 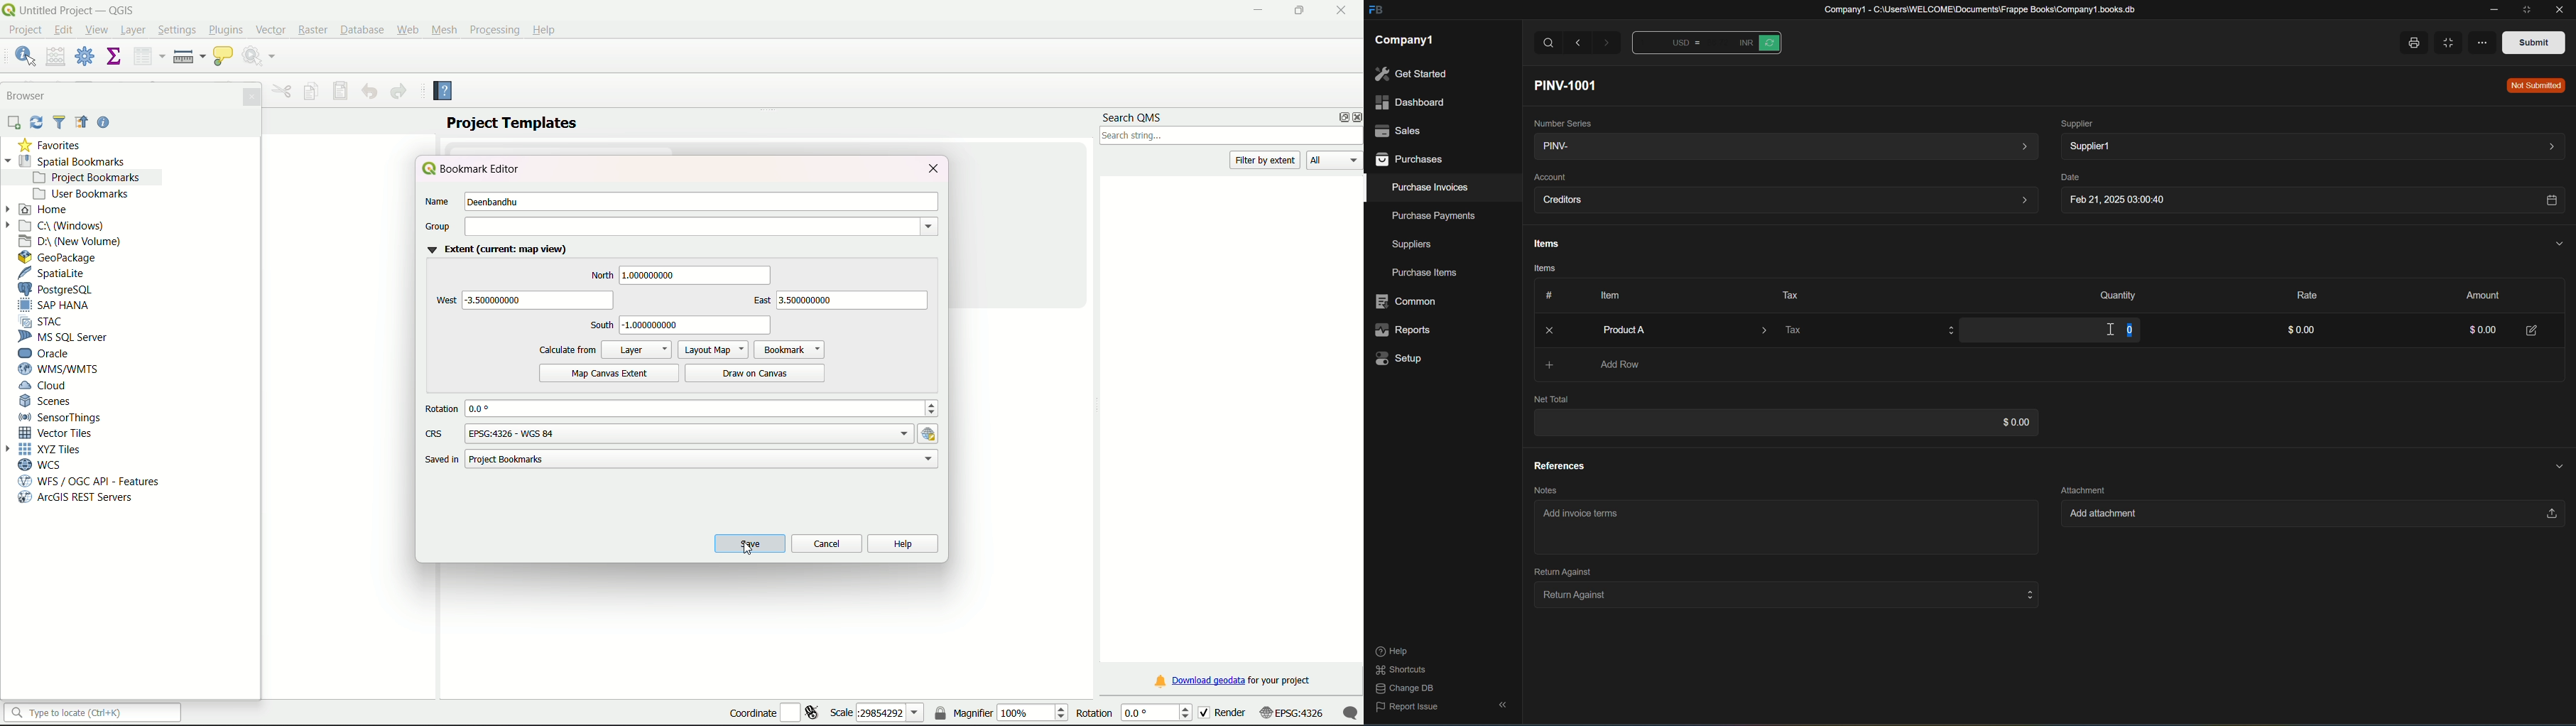 I want to click on report issue, so click(x=1407, y=709).